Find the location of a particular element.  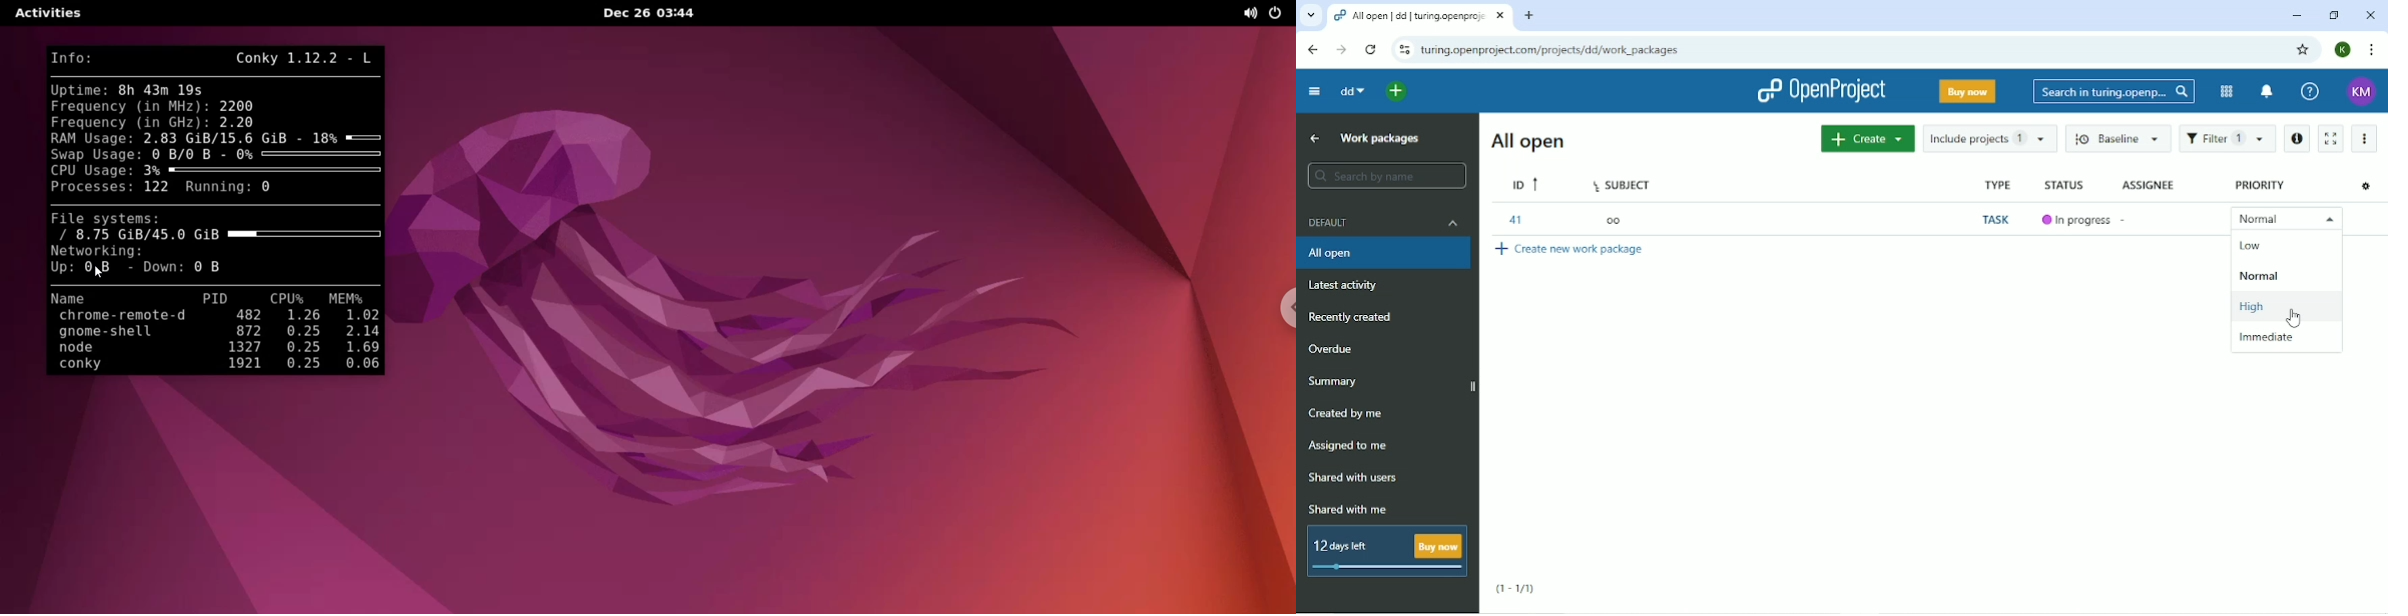

Latest activity is located at coordinates (1347, 286).